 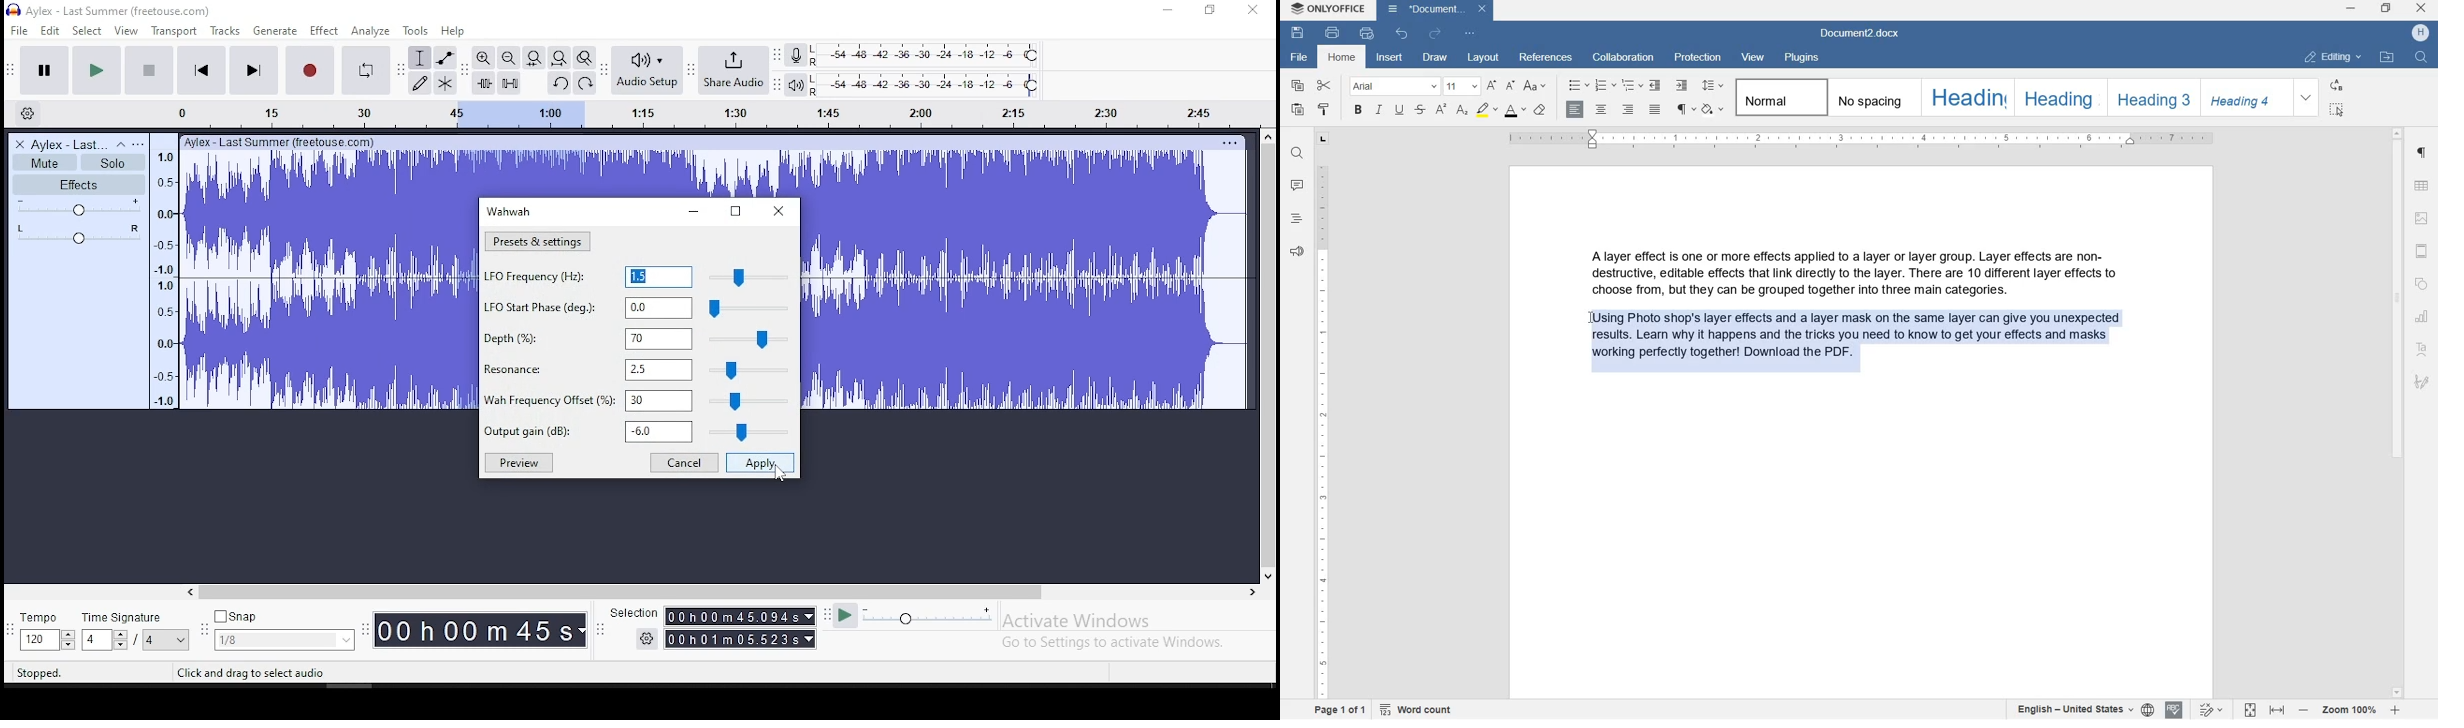 What do you see at coordinates (1856, 268) in the screenshot?
I see `Alayer effect is one or more effects applied to a layer or layer group. Layer effects are non-
destructive, editable effects that link directly to the layer. There are 10 different layer effects to
choose from, but they can be grouped together into three main categories.` at bounding box center [1856, 268].